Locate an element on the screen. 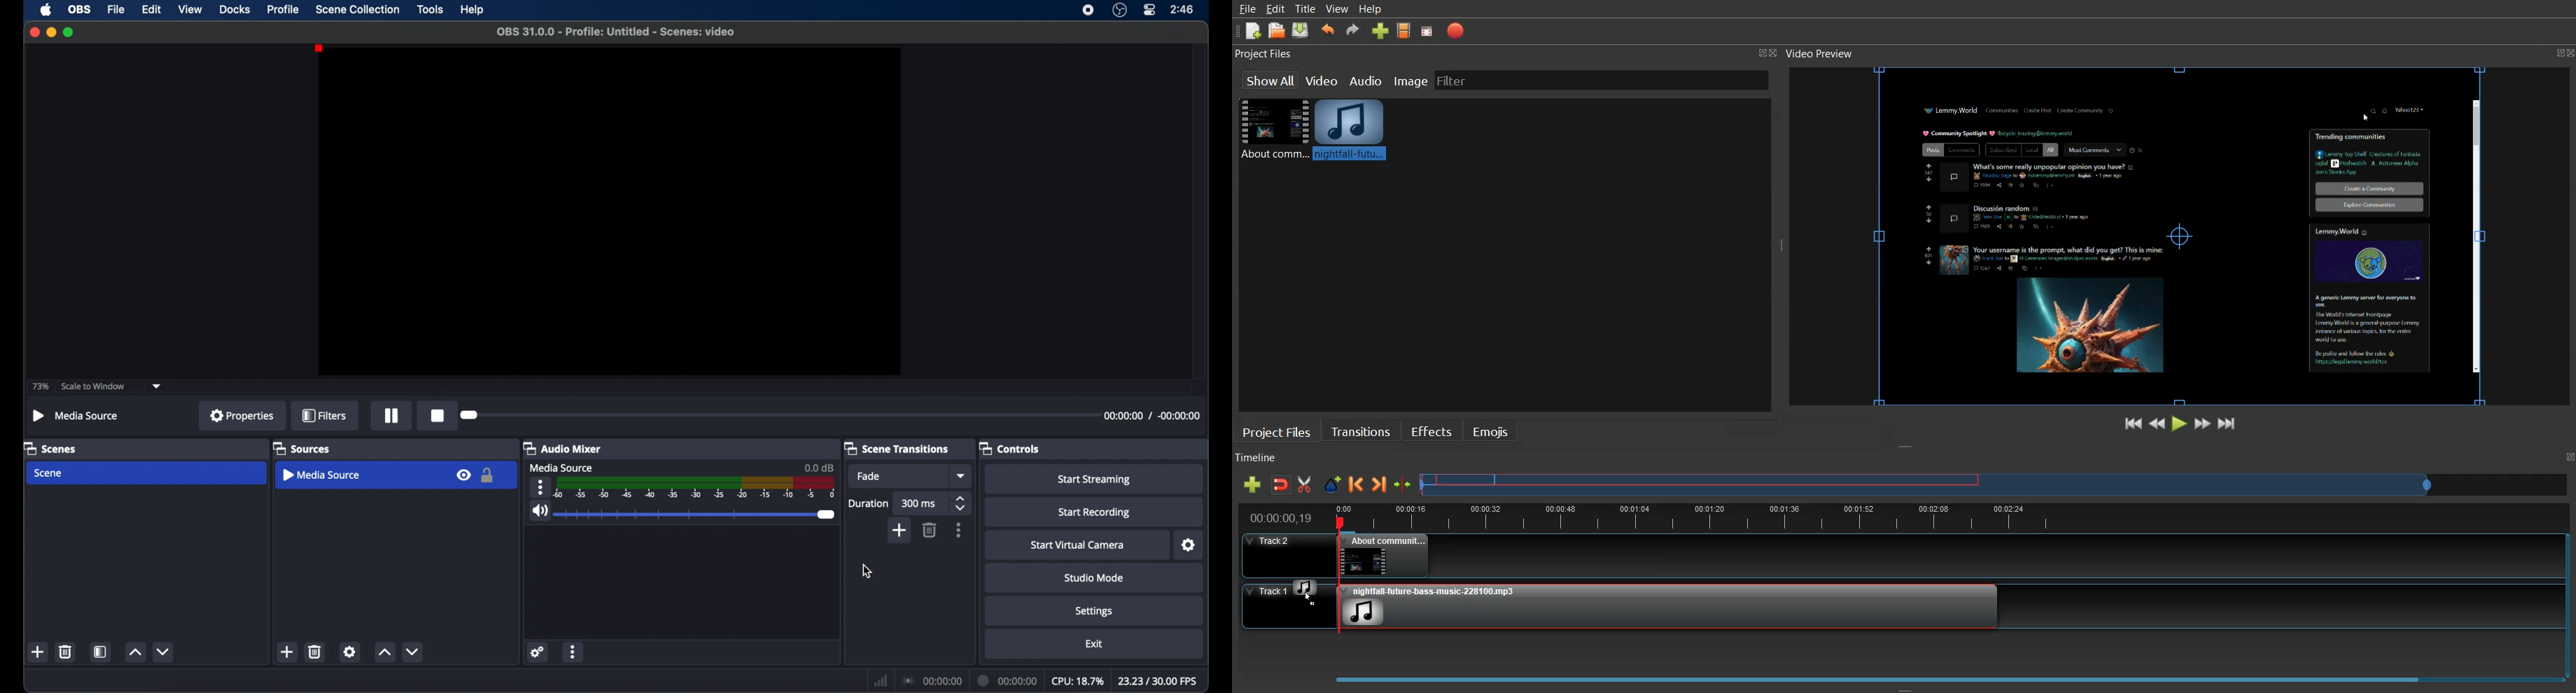  start recording is located at coordinates (1095, 513).